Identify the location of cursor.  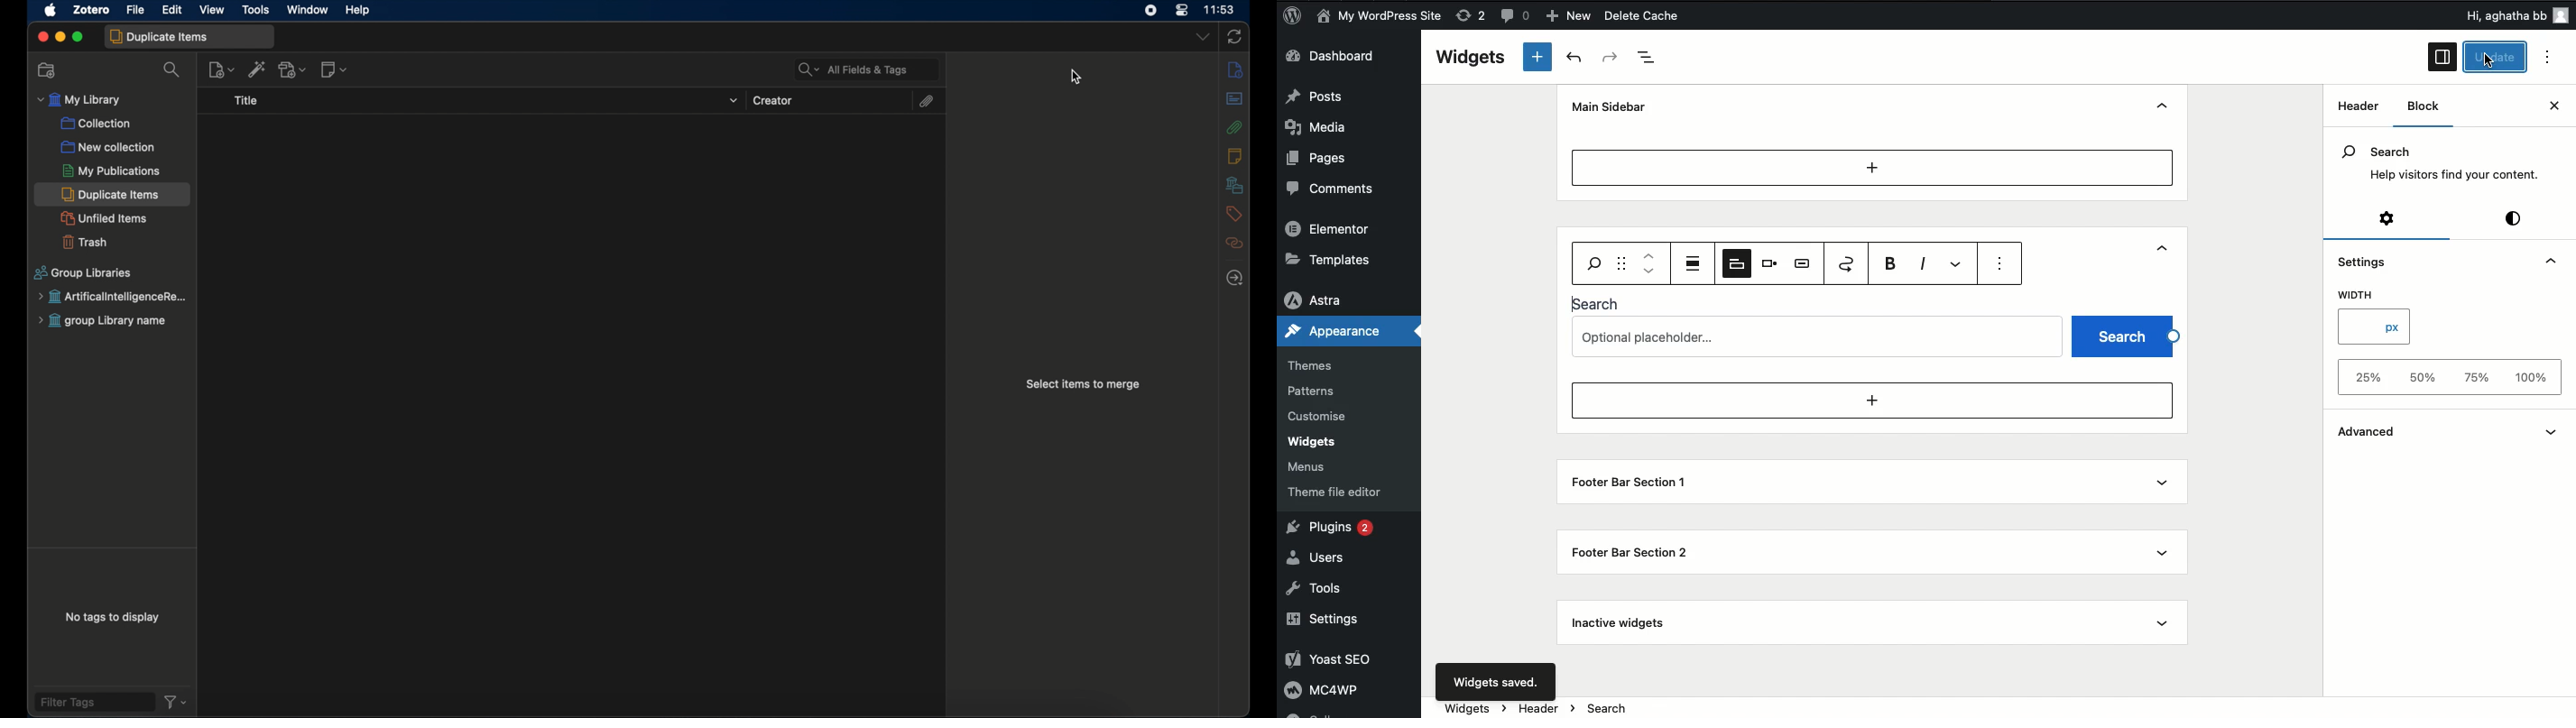
(1075, 77).